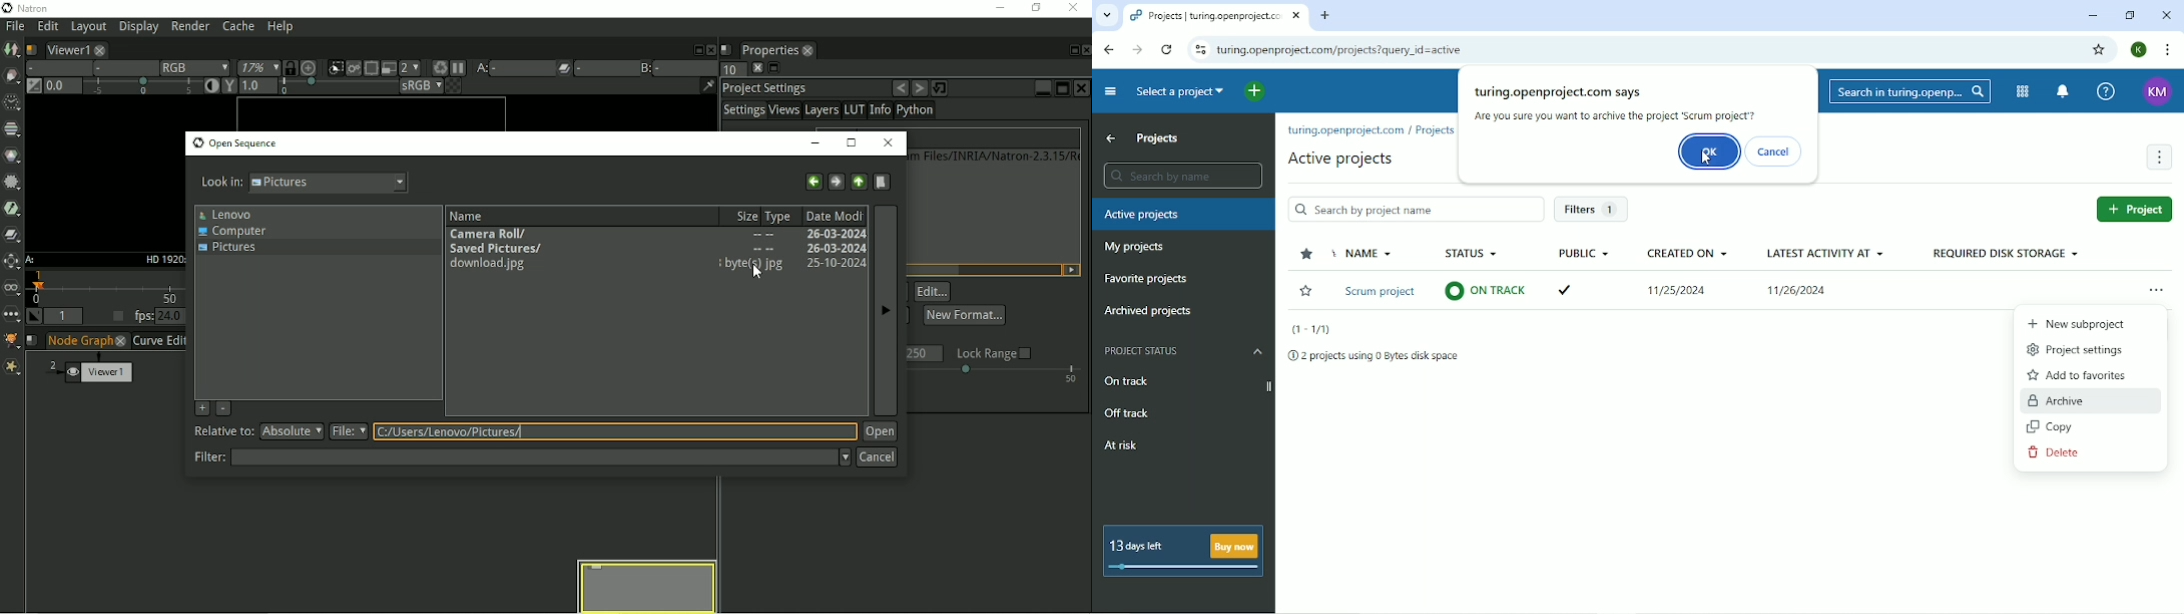 This screenshot has width=2184, height=616. Describe the element at coordinates (1355, 51) in the screenshot. I see `turing.openproject.com/projects?query_id=active` at that location.